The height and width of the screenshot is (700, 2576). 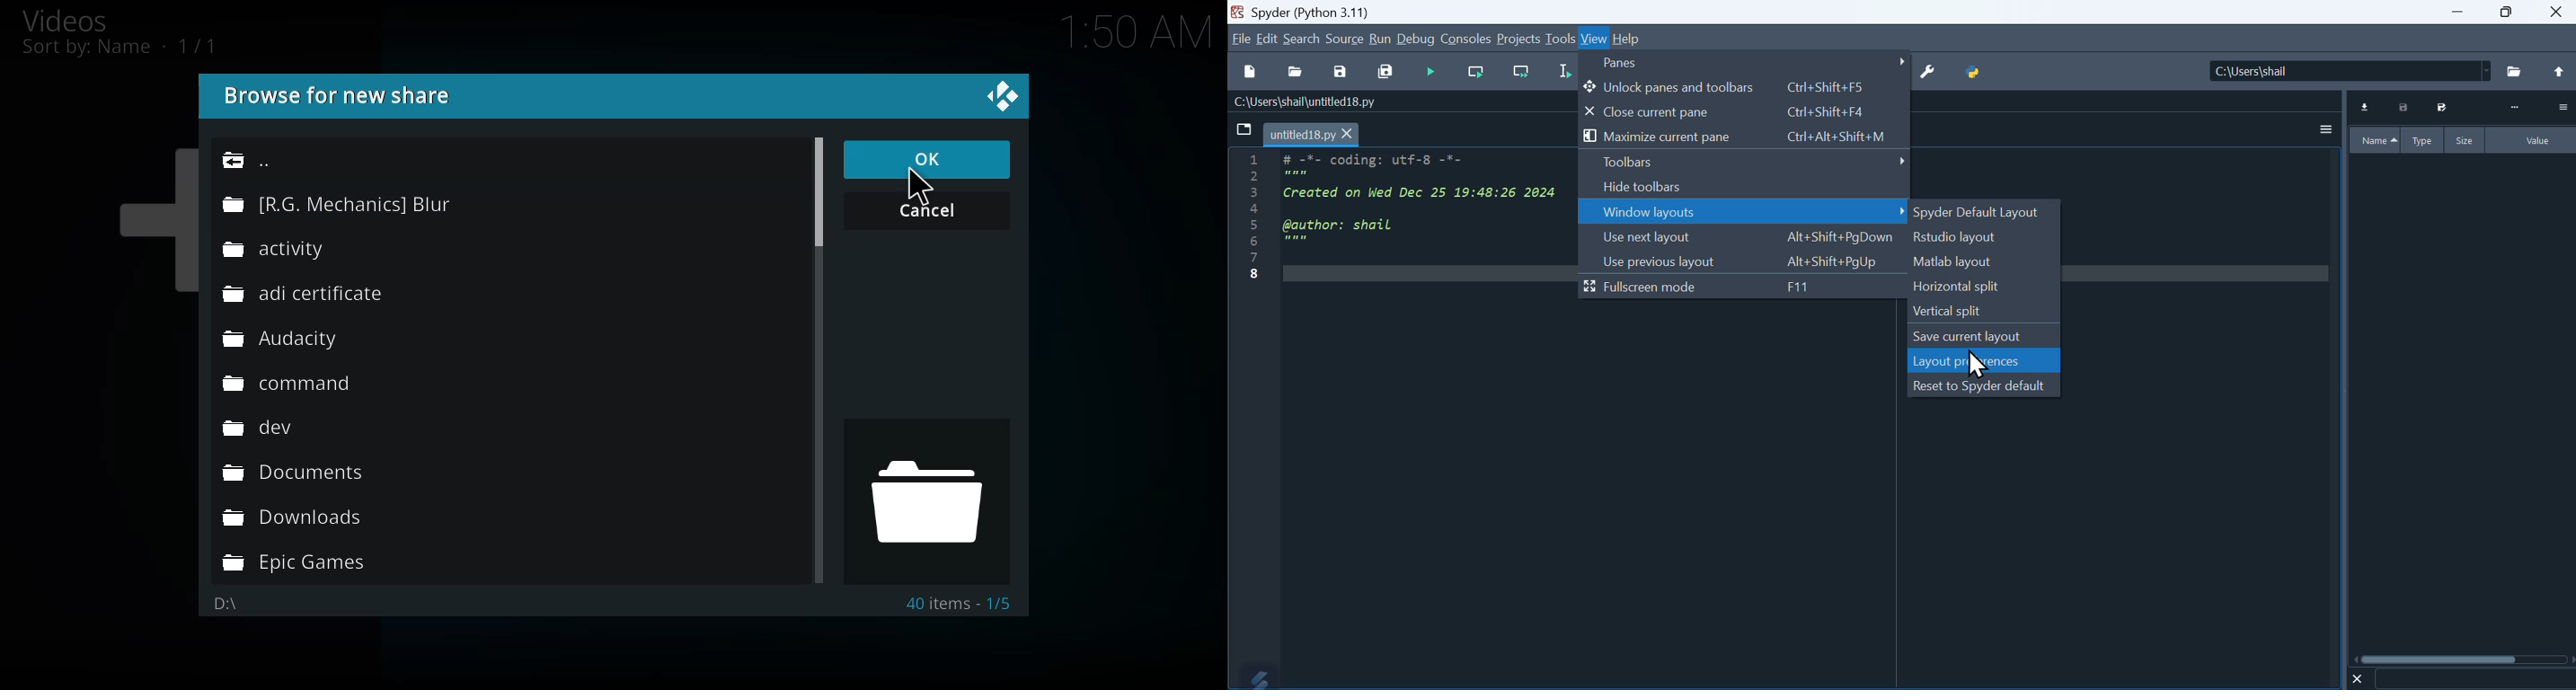 What do you see at coordinates (1564, 72) in the screenshot?
I see `Run selected` at bounding box center [1564, 72].